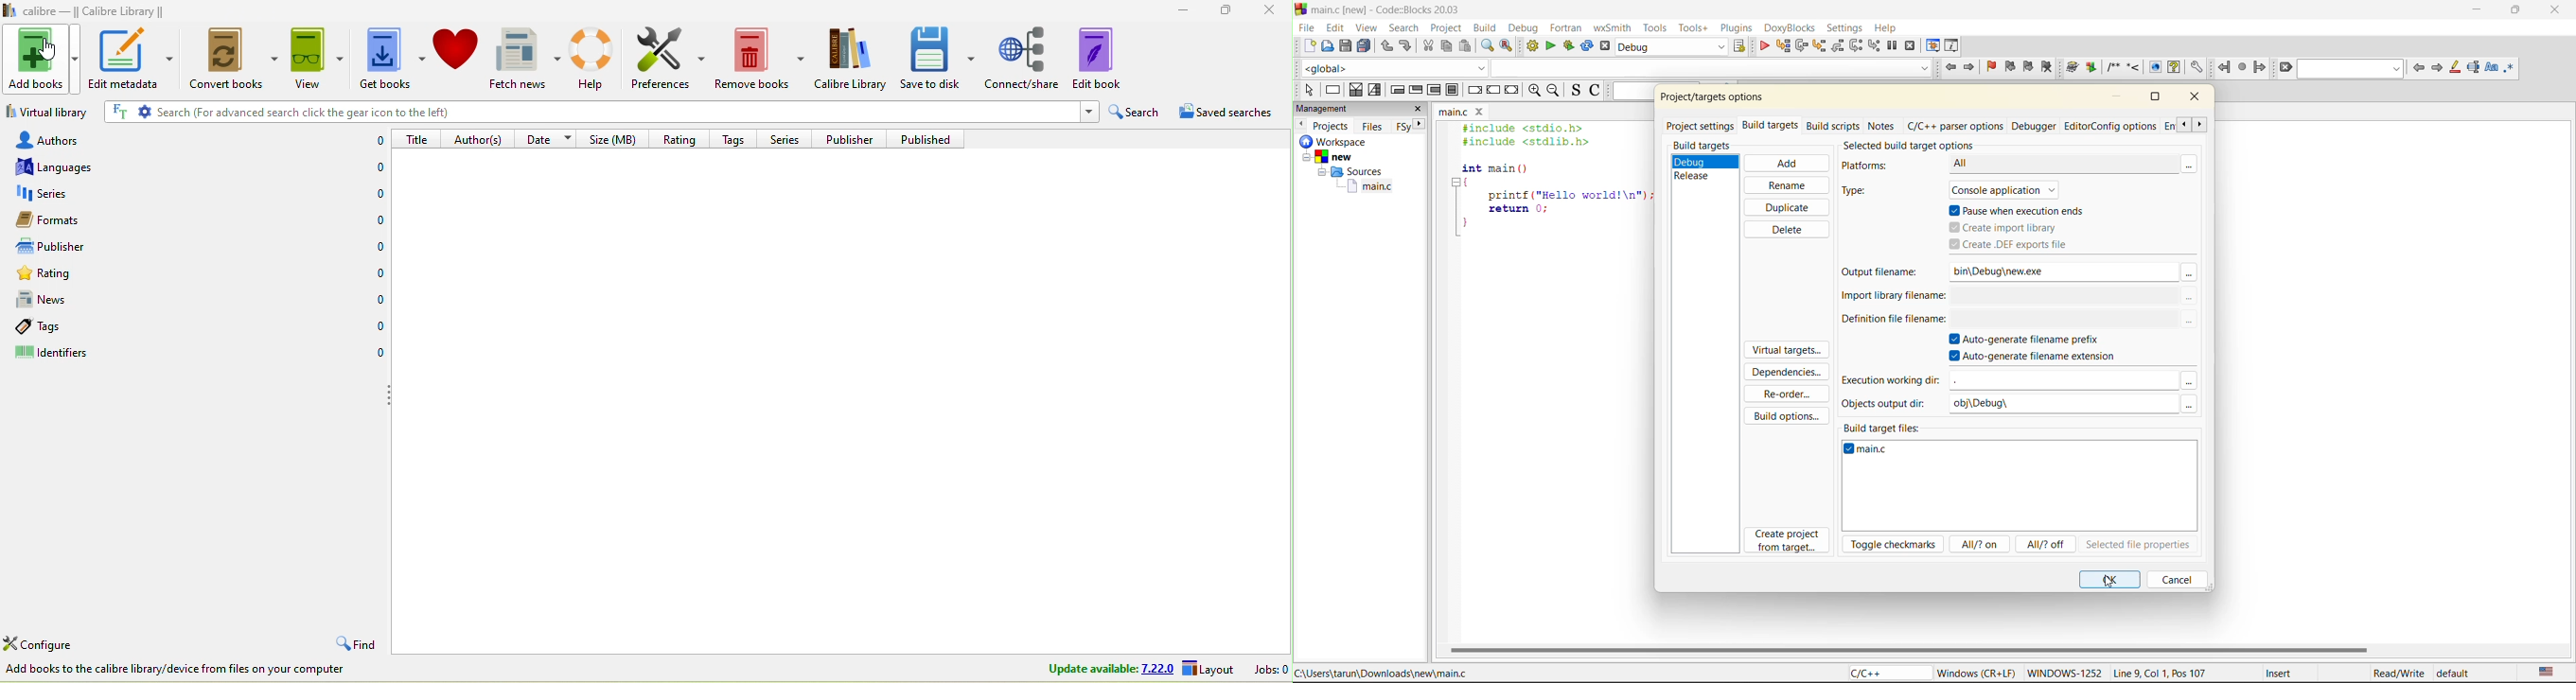 The width and height of the screenshot is (2576, 700). I want to click on preferences, so click(670, 61).